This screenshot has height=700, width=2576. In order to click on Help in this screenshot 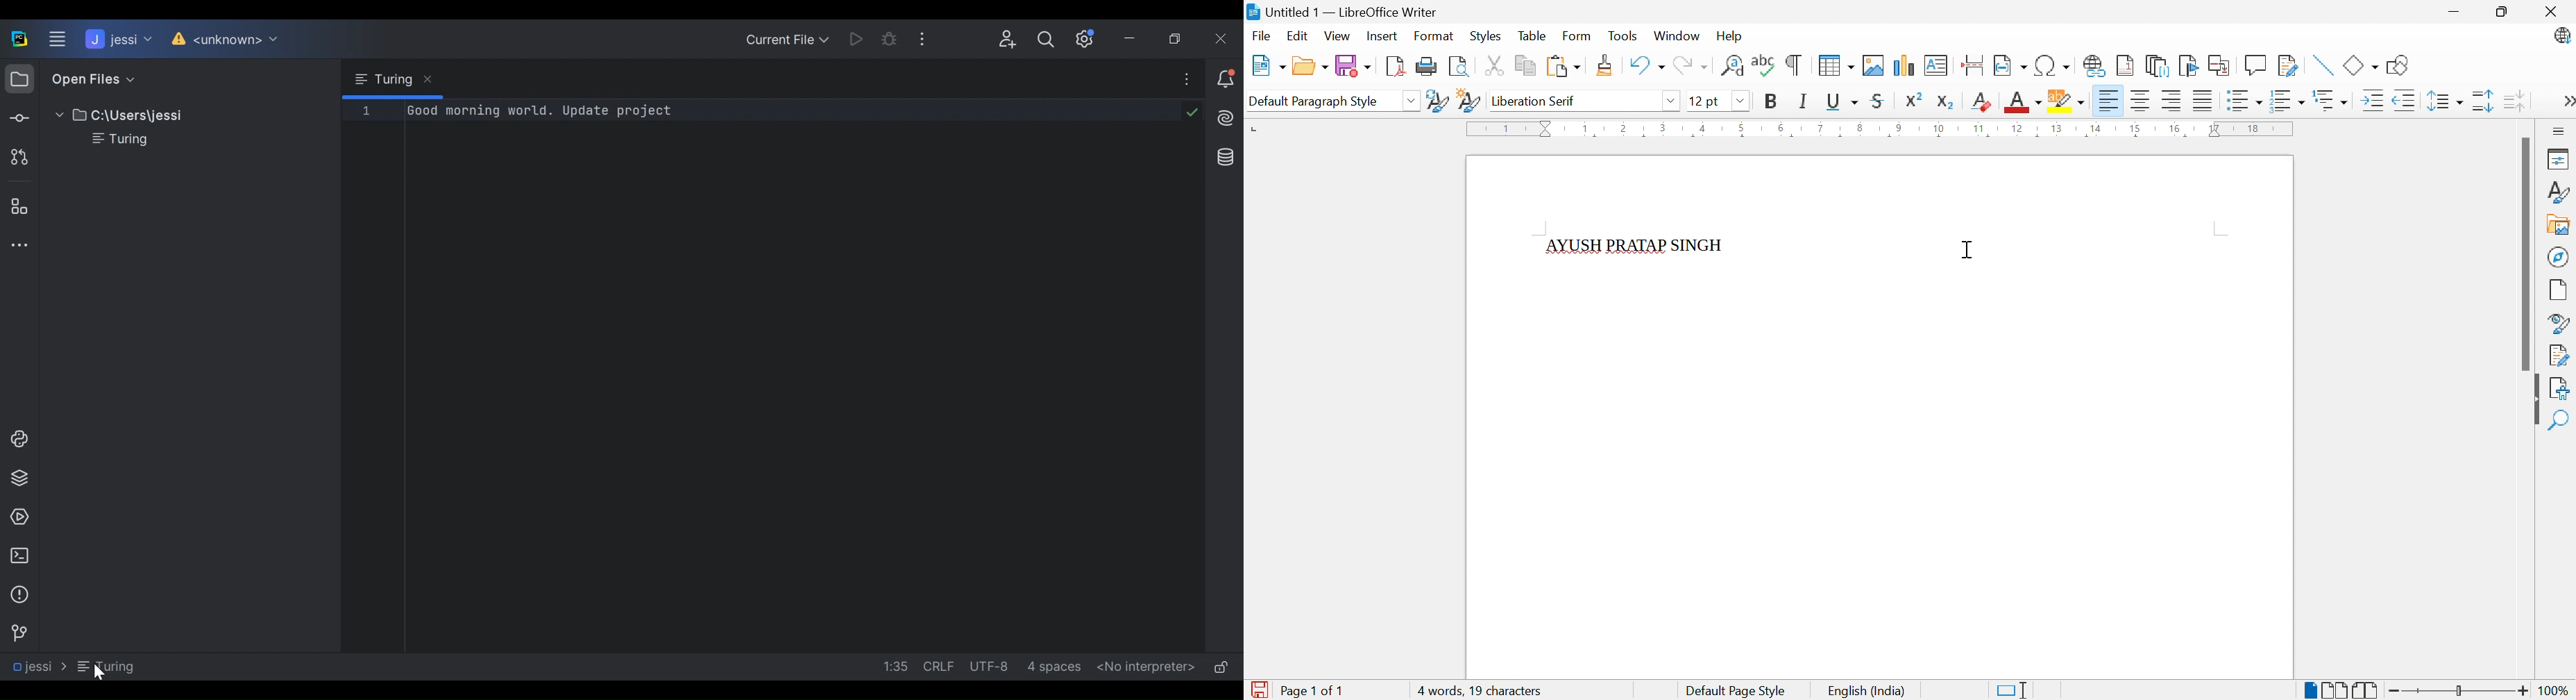, I will do `click(1728, 36)`.